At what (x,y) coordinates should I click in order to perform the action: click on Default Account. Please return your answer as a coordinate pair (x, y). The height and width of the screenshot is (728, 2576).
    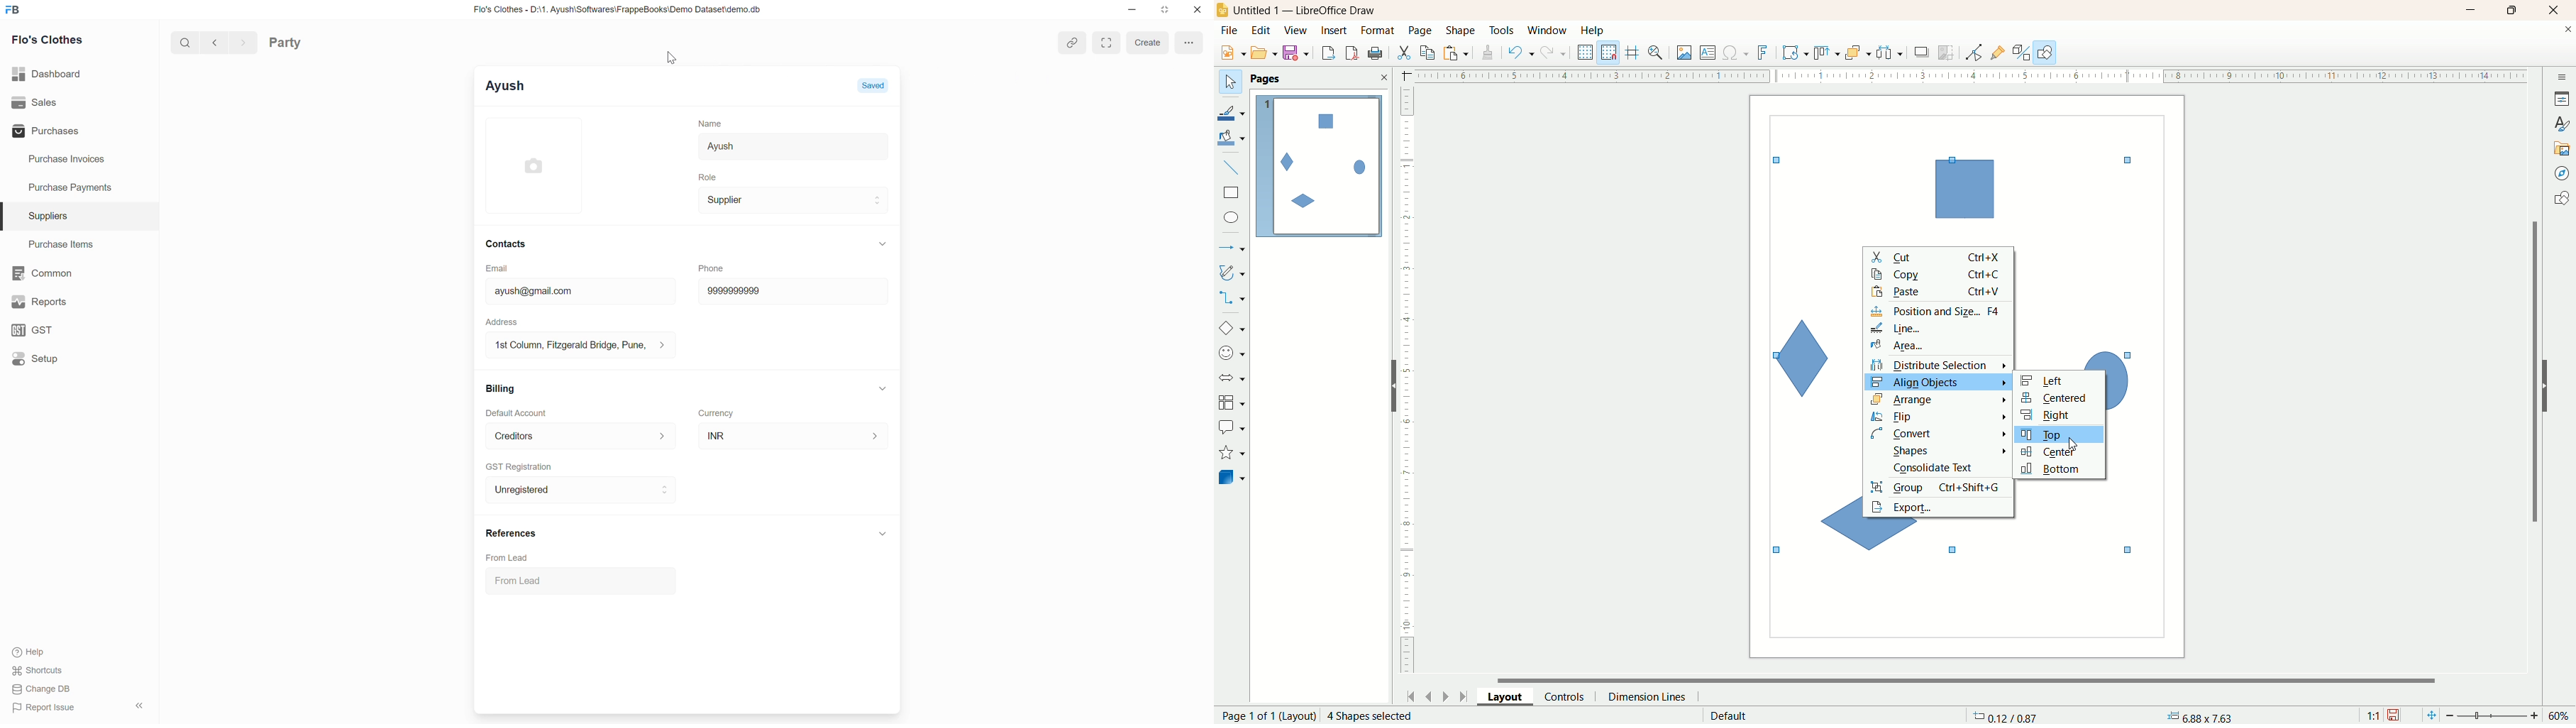
    Looking at the image, I should click on (517, 412).